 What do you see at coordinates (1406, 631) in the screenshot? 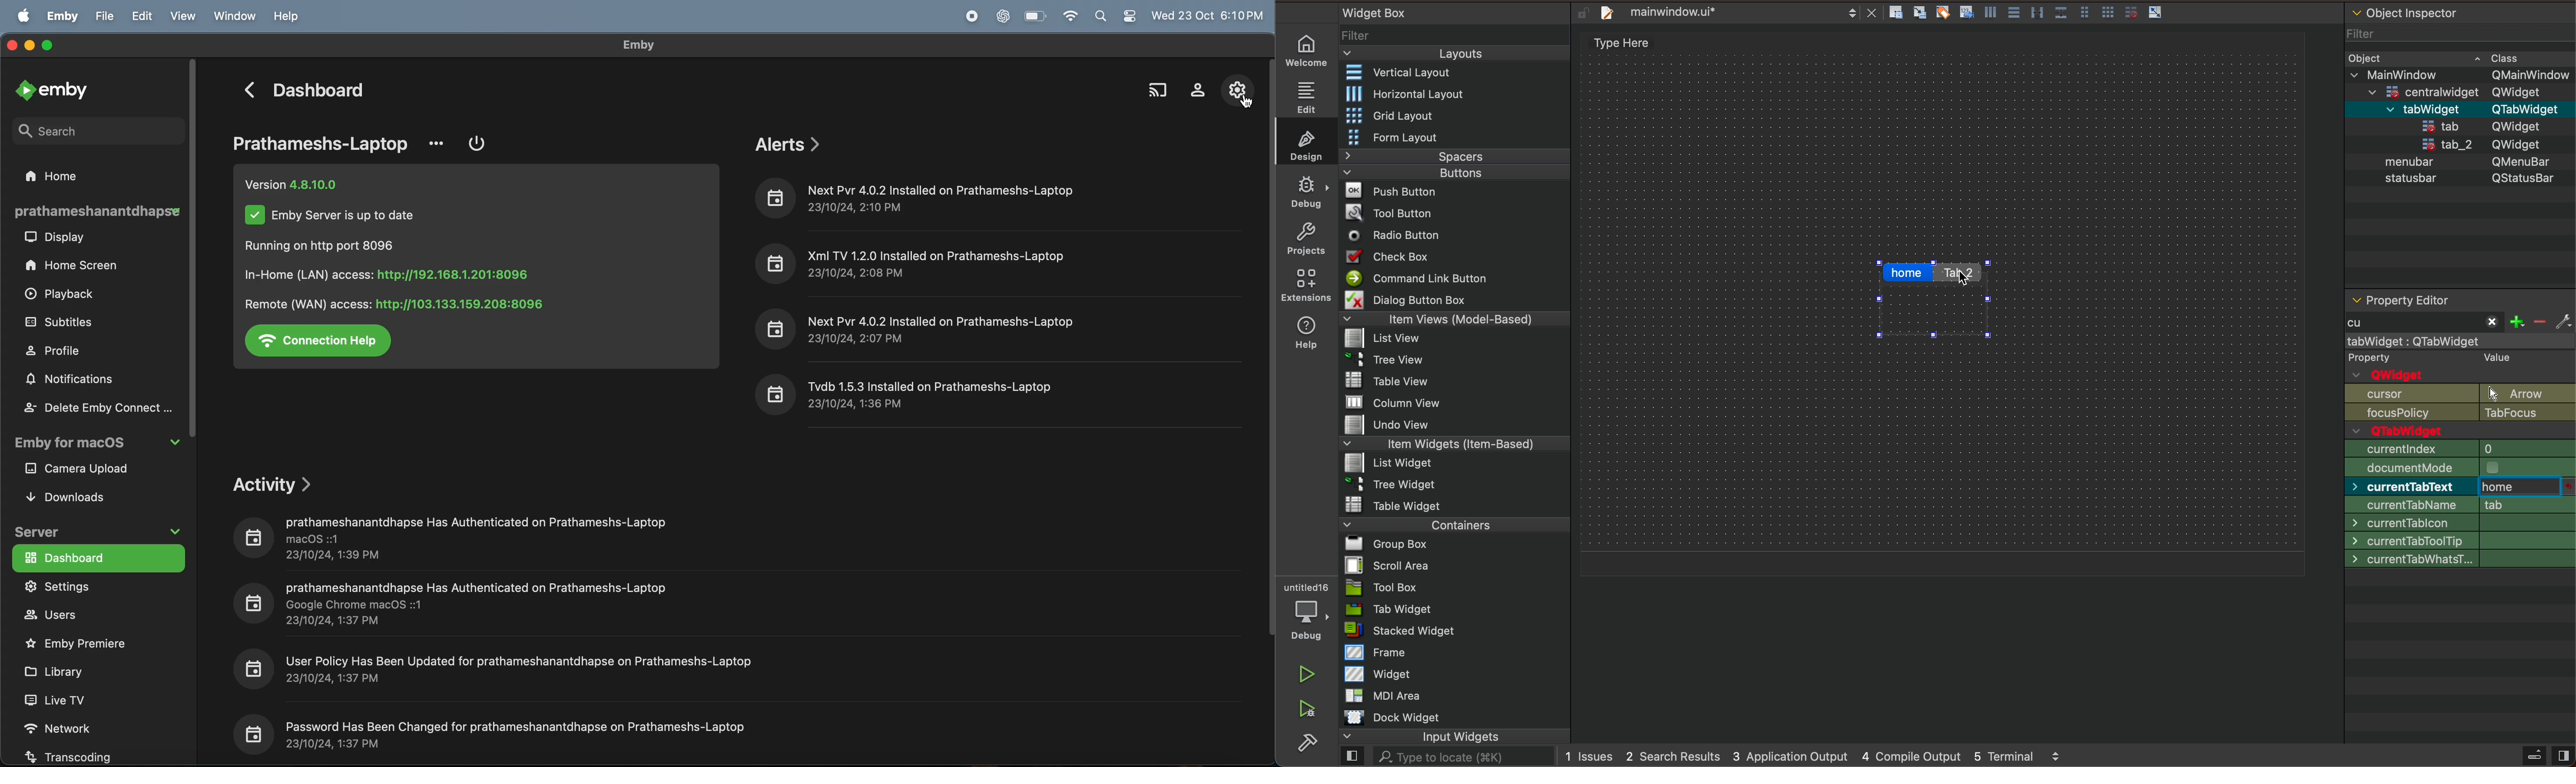
I see `= stacked Widget` at bounding box center [1406, 631].